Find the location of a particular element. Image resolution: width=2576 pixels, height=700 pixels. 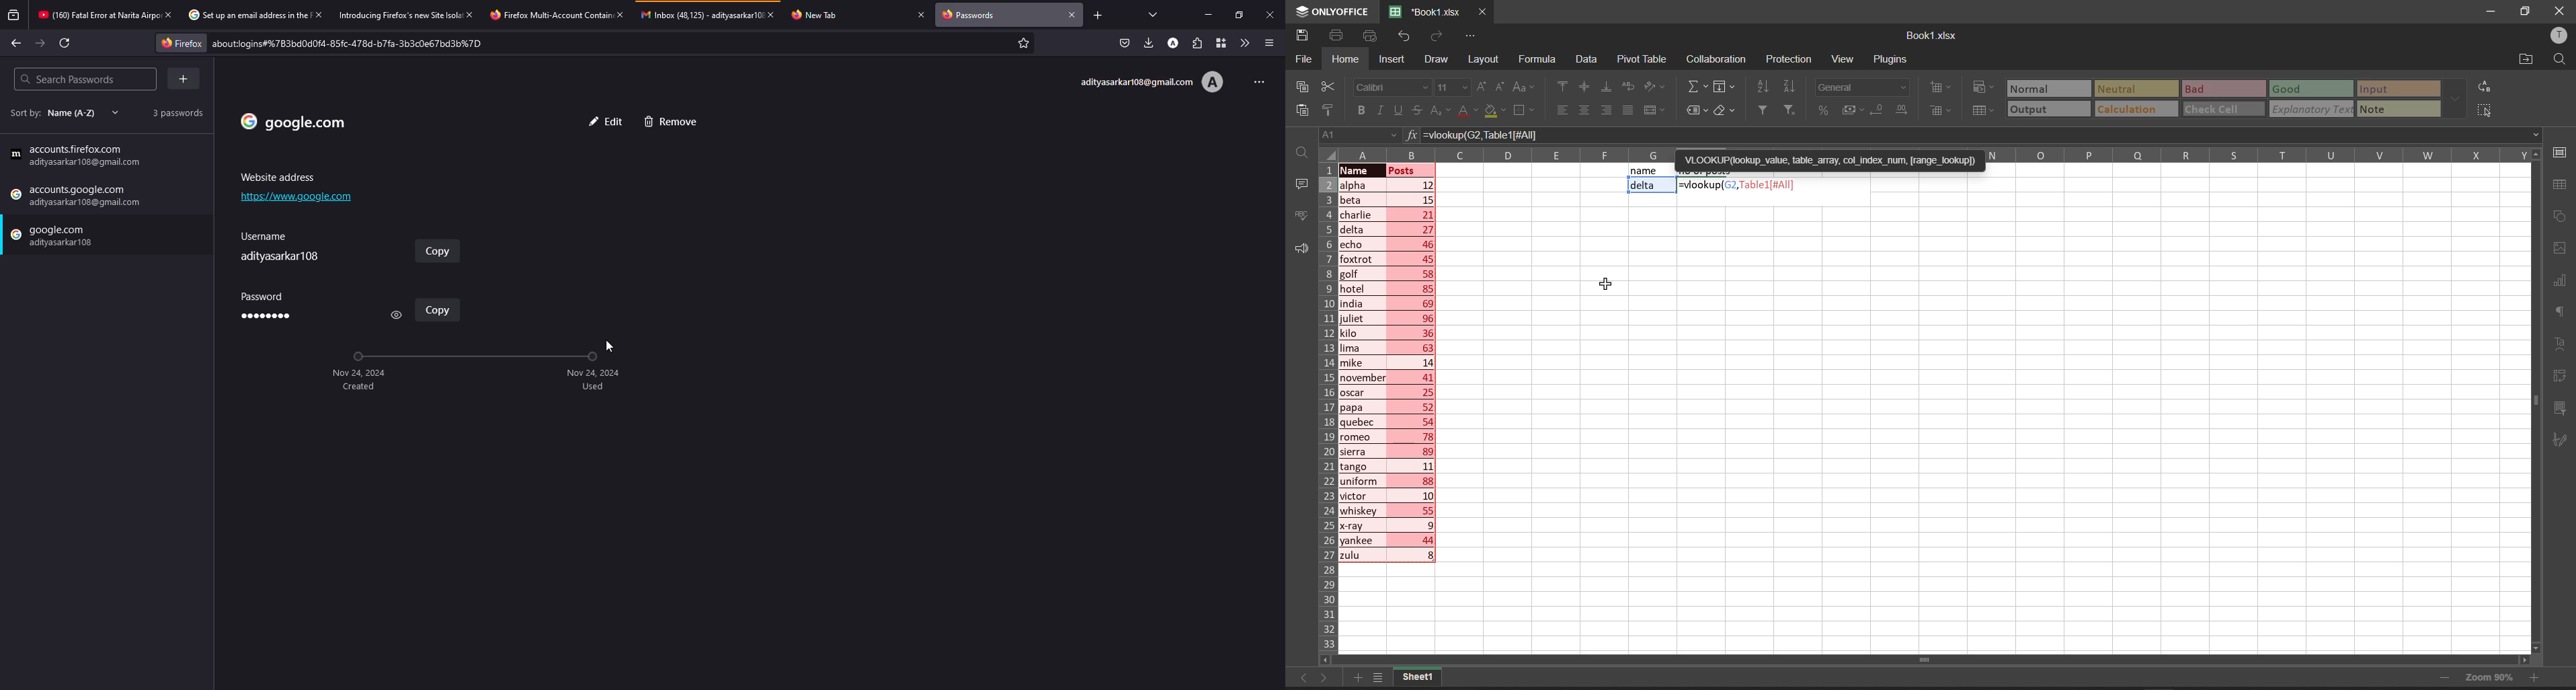

scroll left is located at coordinates (1330, 660).